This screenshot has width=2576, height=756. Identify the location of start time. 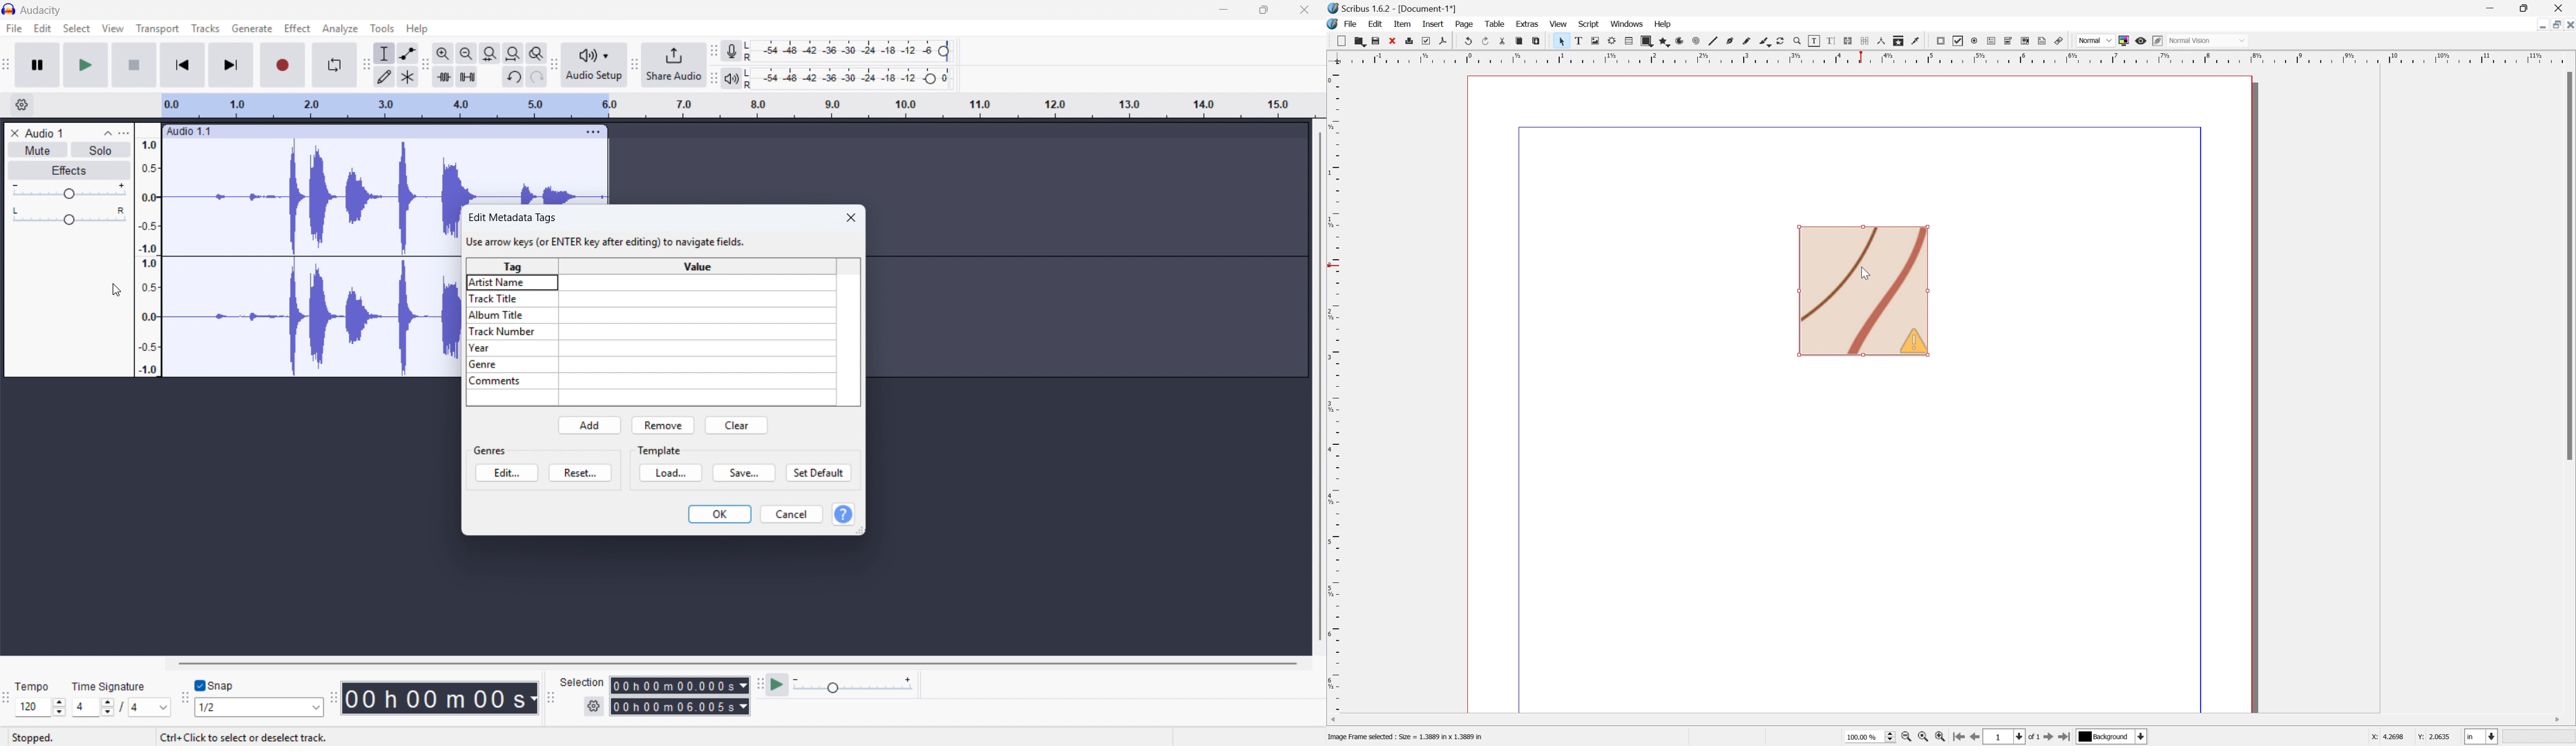
(679, 685).